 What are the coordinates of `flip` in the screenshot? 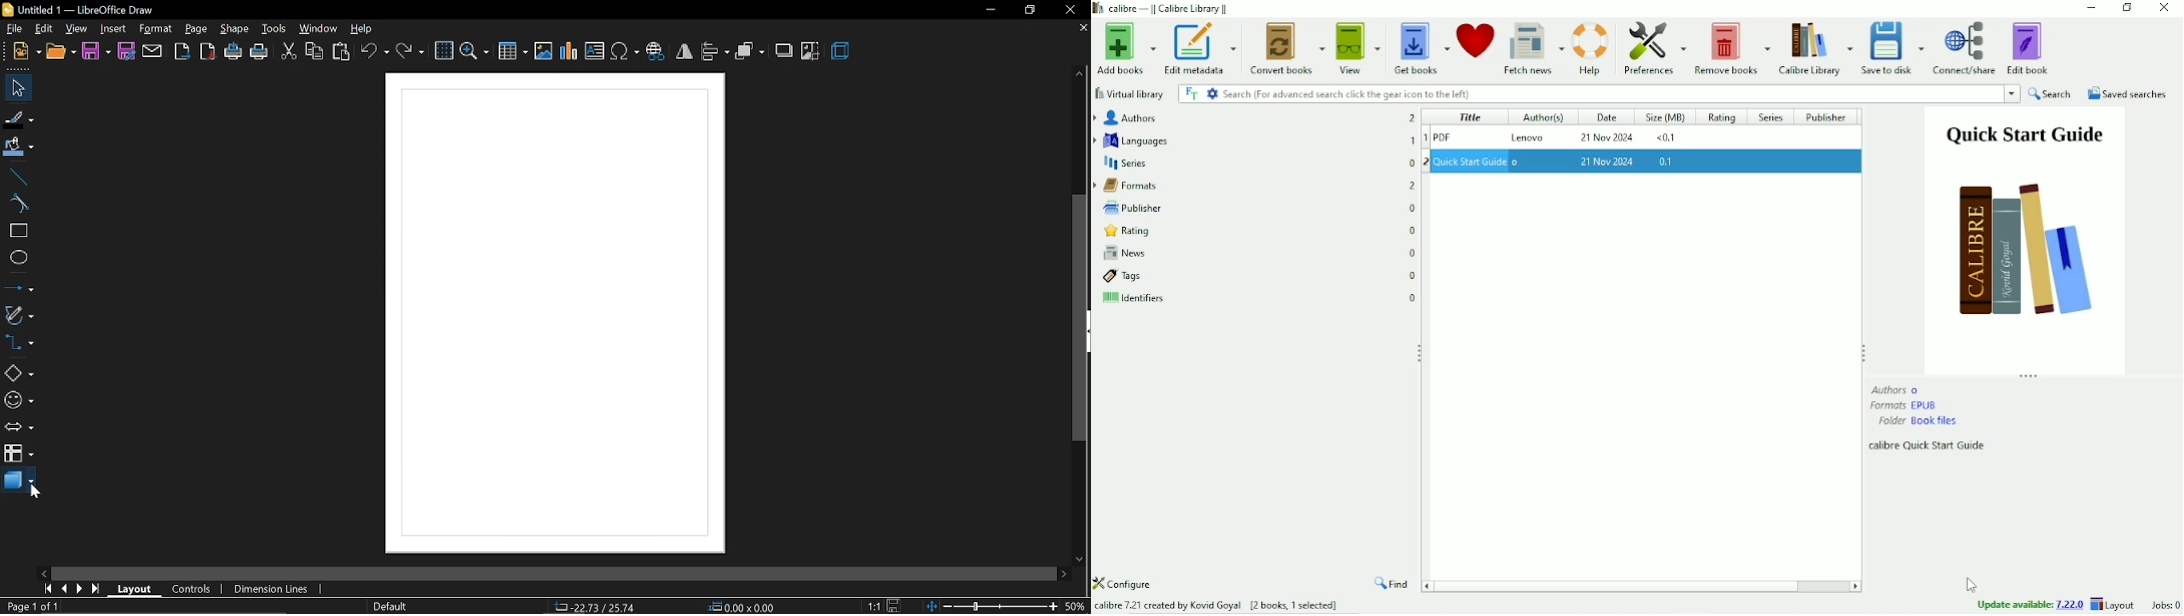 It's located at (685, 51).